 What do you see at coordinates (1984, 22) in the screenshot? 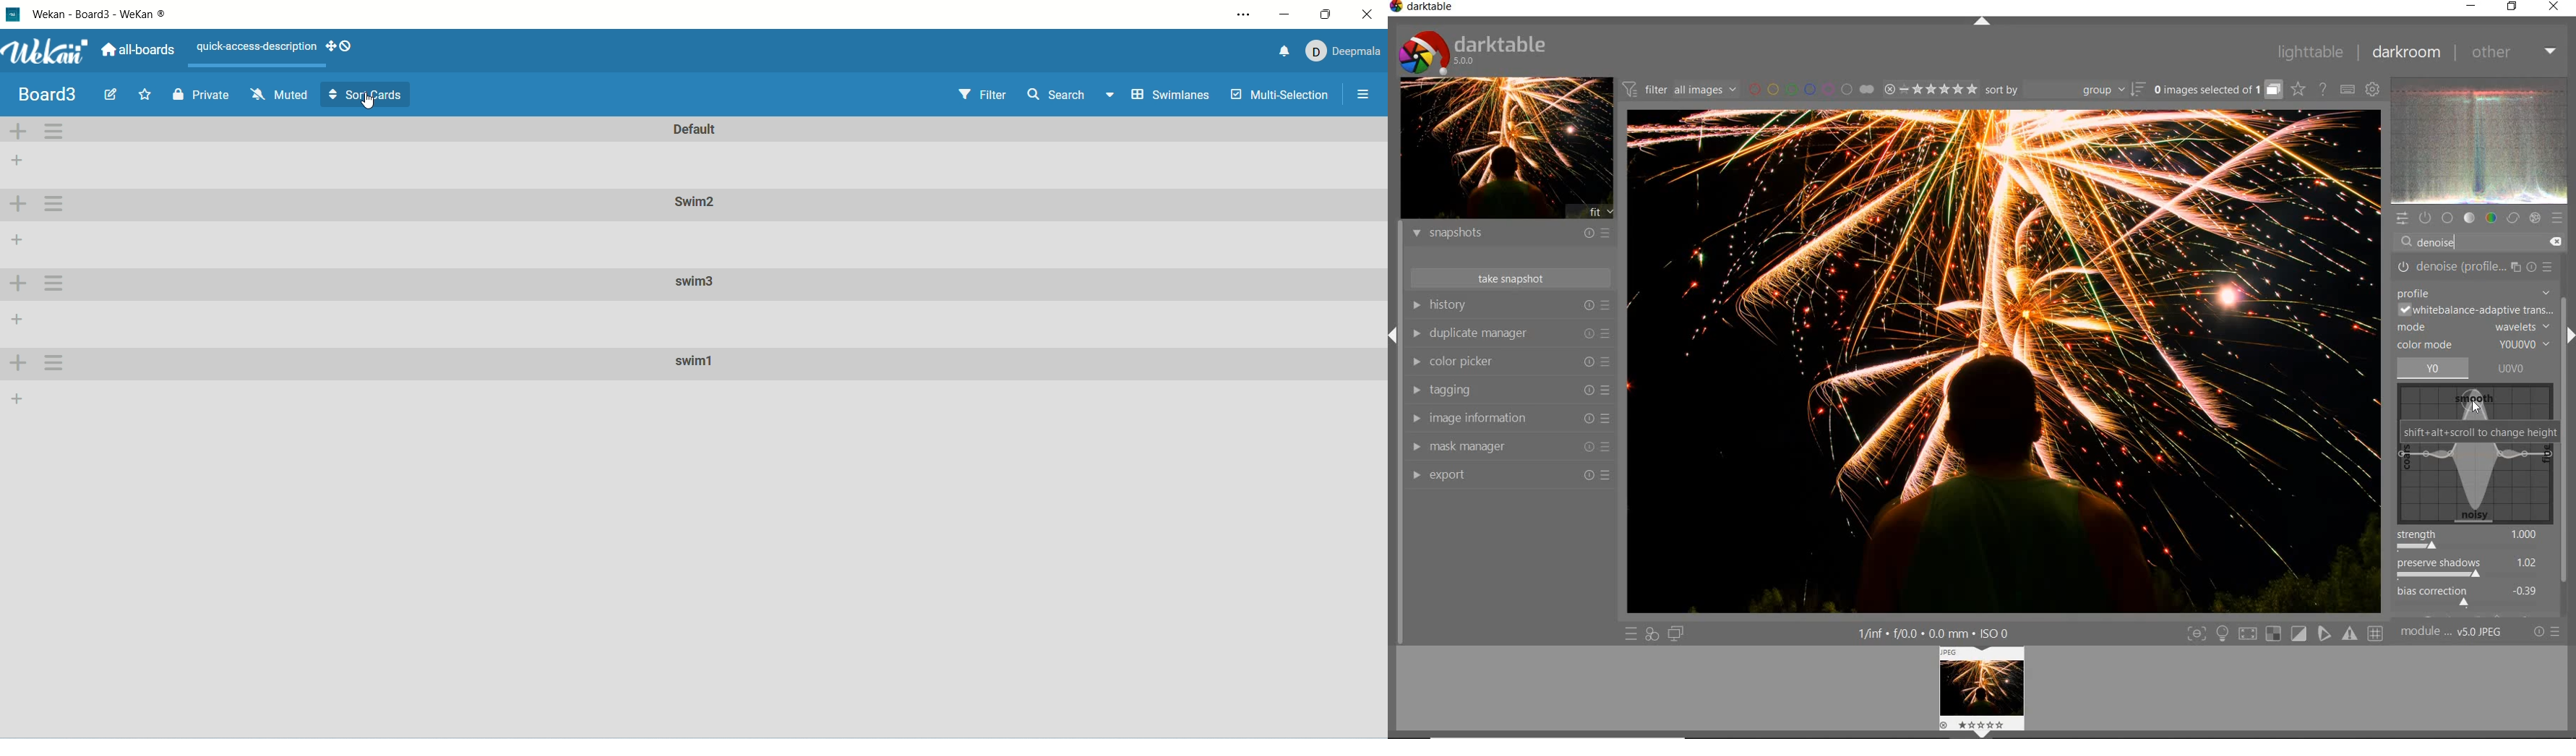
I see `expand/collapse` at bounding box center [1984, 22].